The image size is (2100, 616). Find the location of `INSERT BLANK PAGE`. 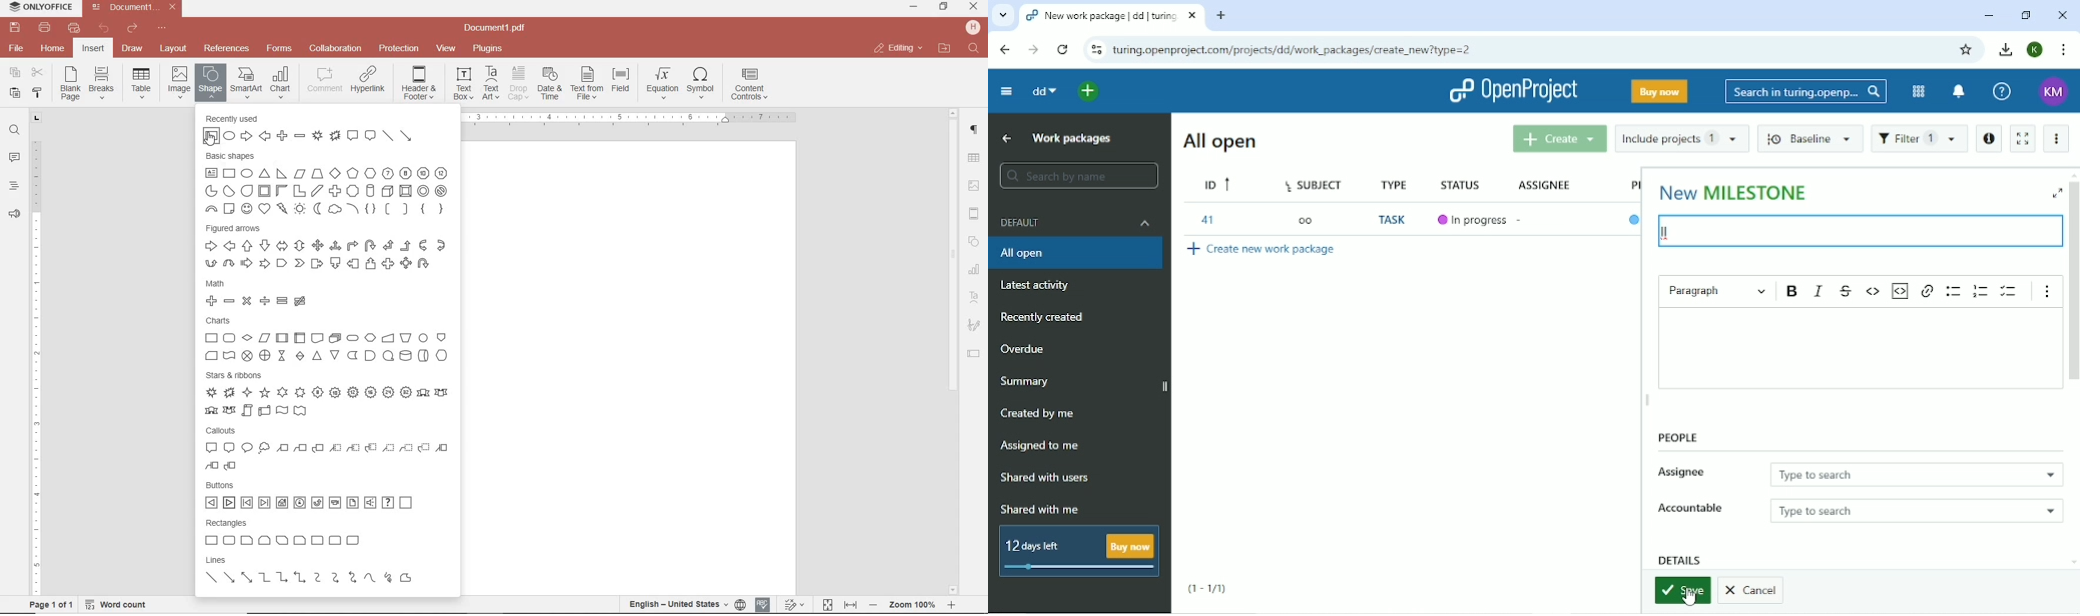

INSERT BLANK PAGE is located at coordinates (70, 83).